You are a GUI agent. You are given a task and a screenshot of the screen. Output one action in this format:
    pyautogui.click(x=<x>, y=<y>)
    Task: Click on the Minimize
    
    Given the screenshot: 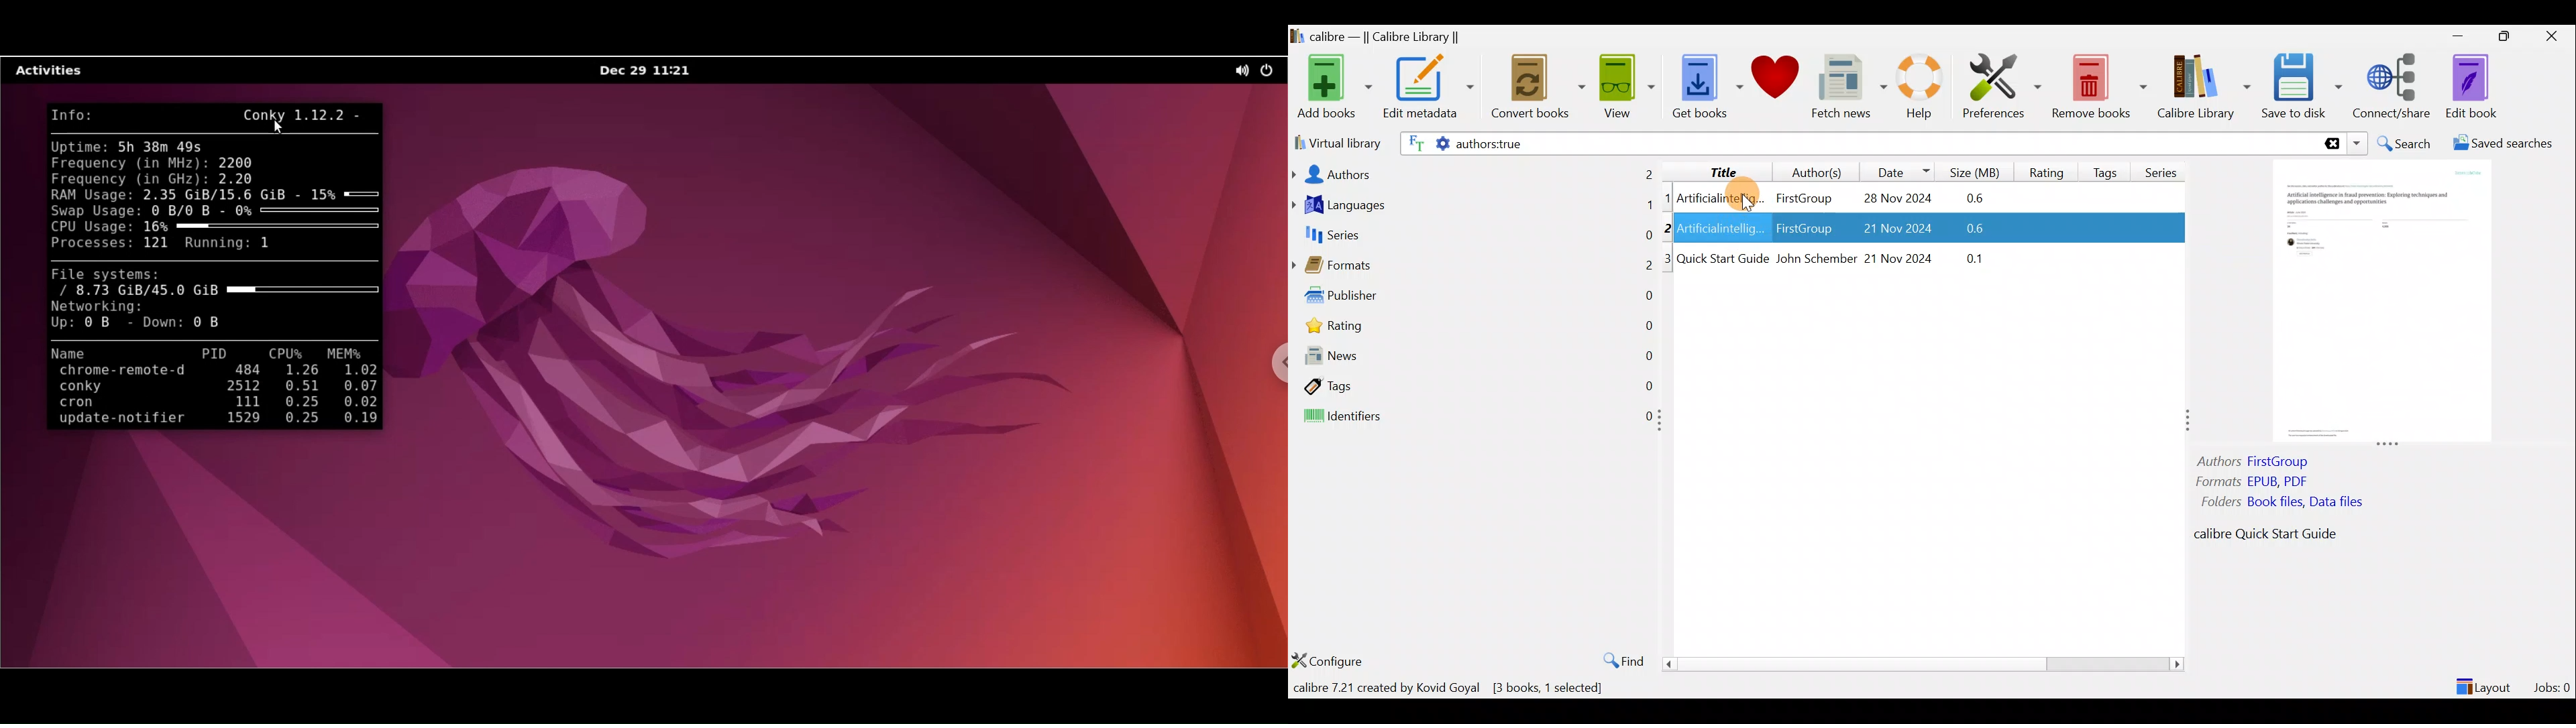 What is the action you would take?
    pyautogui.click(x=2458, y=36)
    